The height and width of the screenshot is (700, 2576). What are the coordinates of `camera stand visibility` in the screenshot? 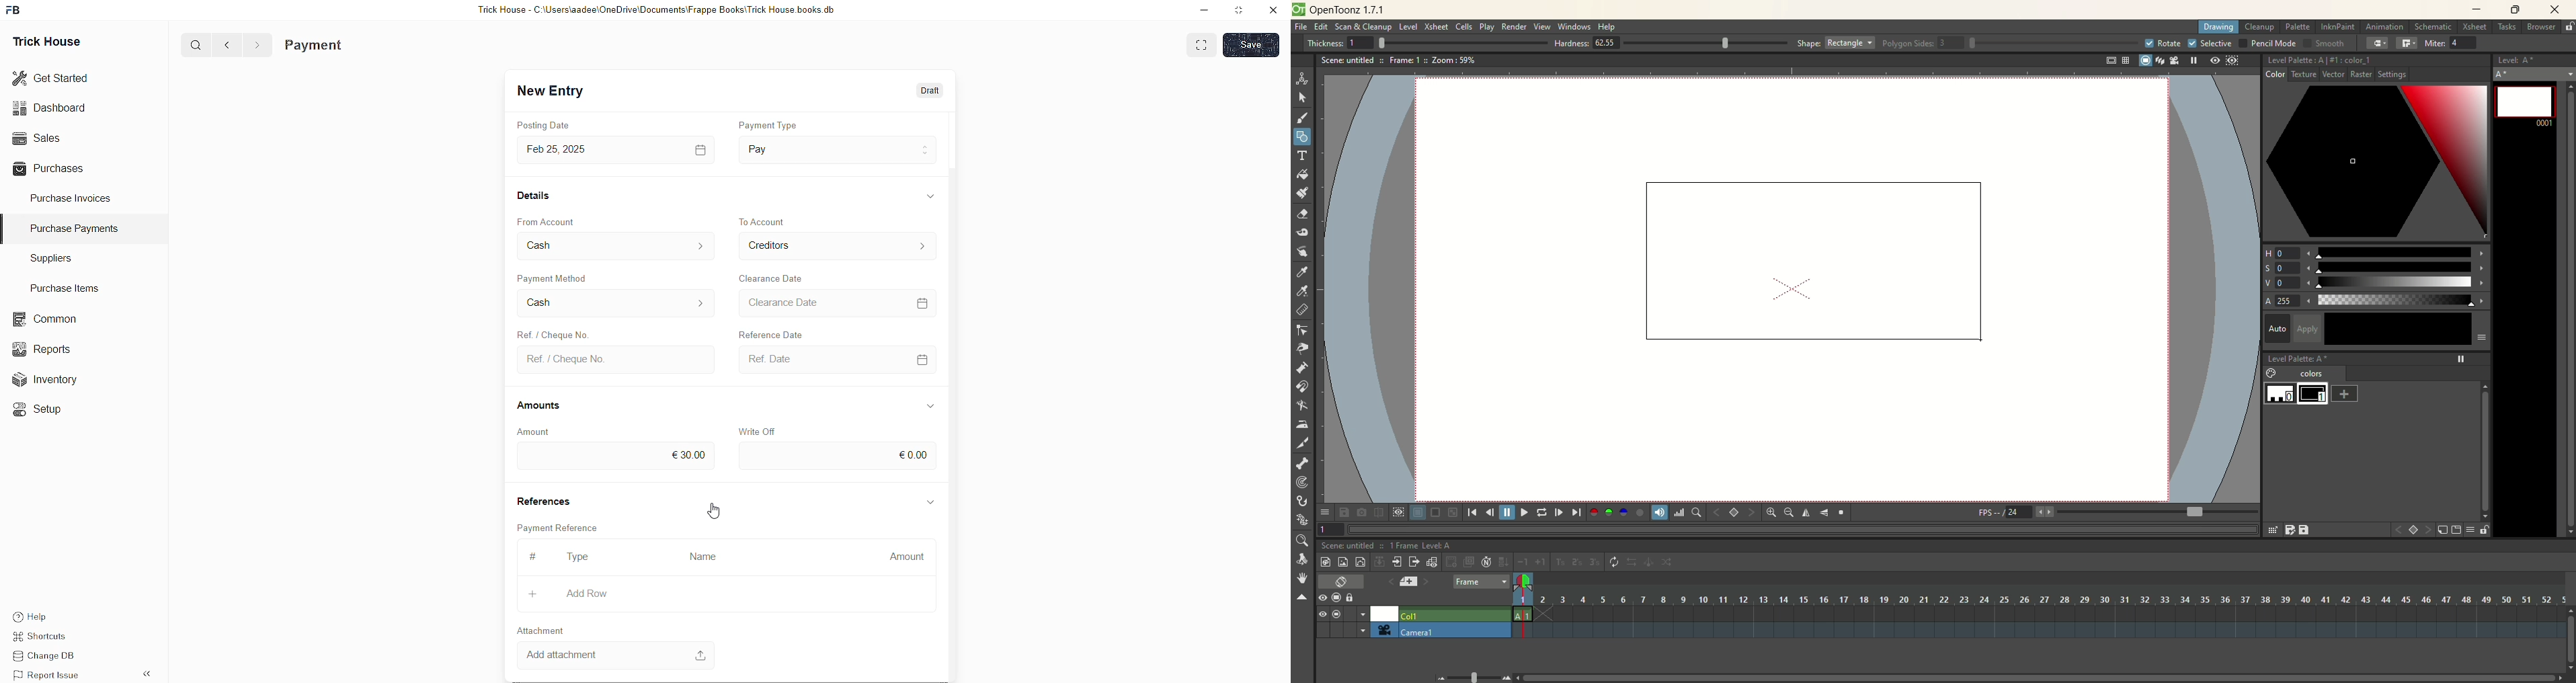 It's located at (1340, 597).